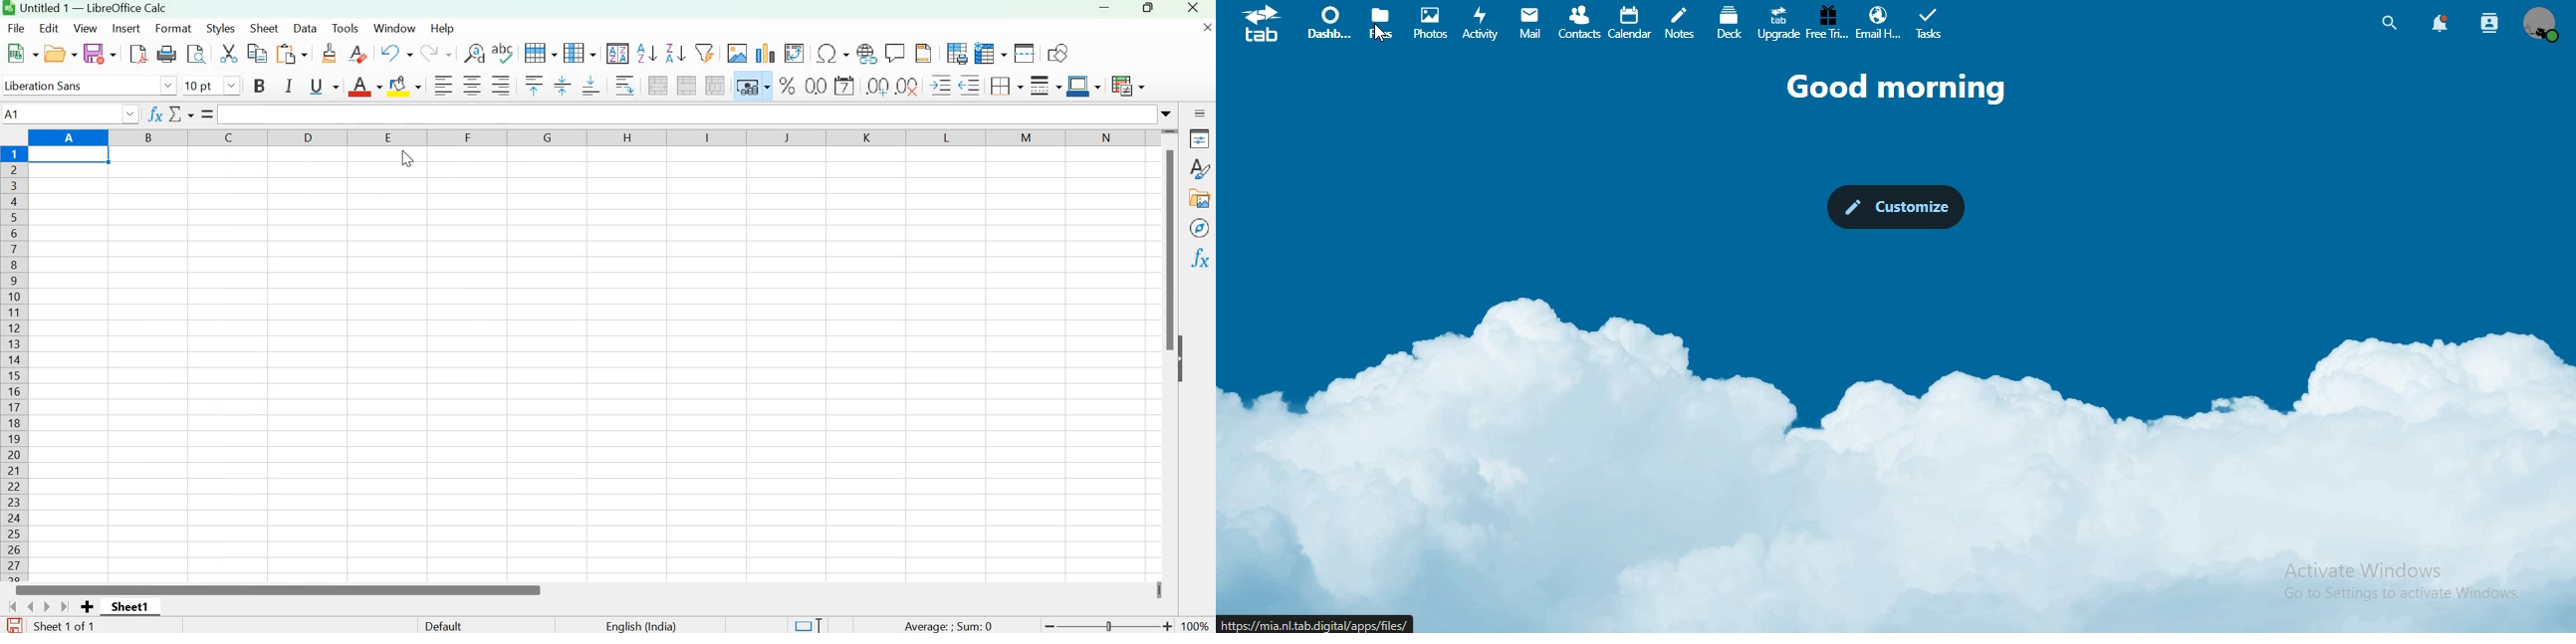 The width and height of the screenshot is (2576, 644). What do you see at coordinates (175, 27) in the screenshot?
I see `Format` at bounding box center [175, 27].